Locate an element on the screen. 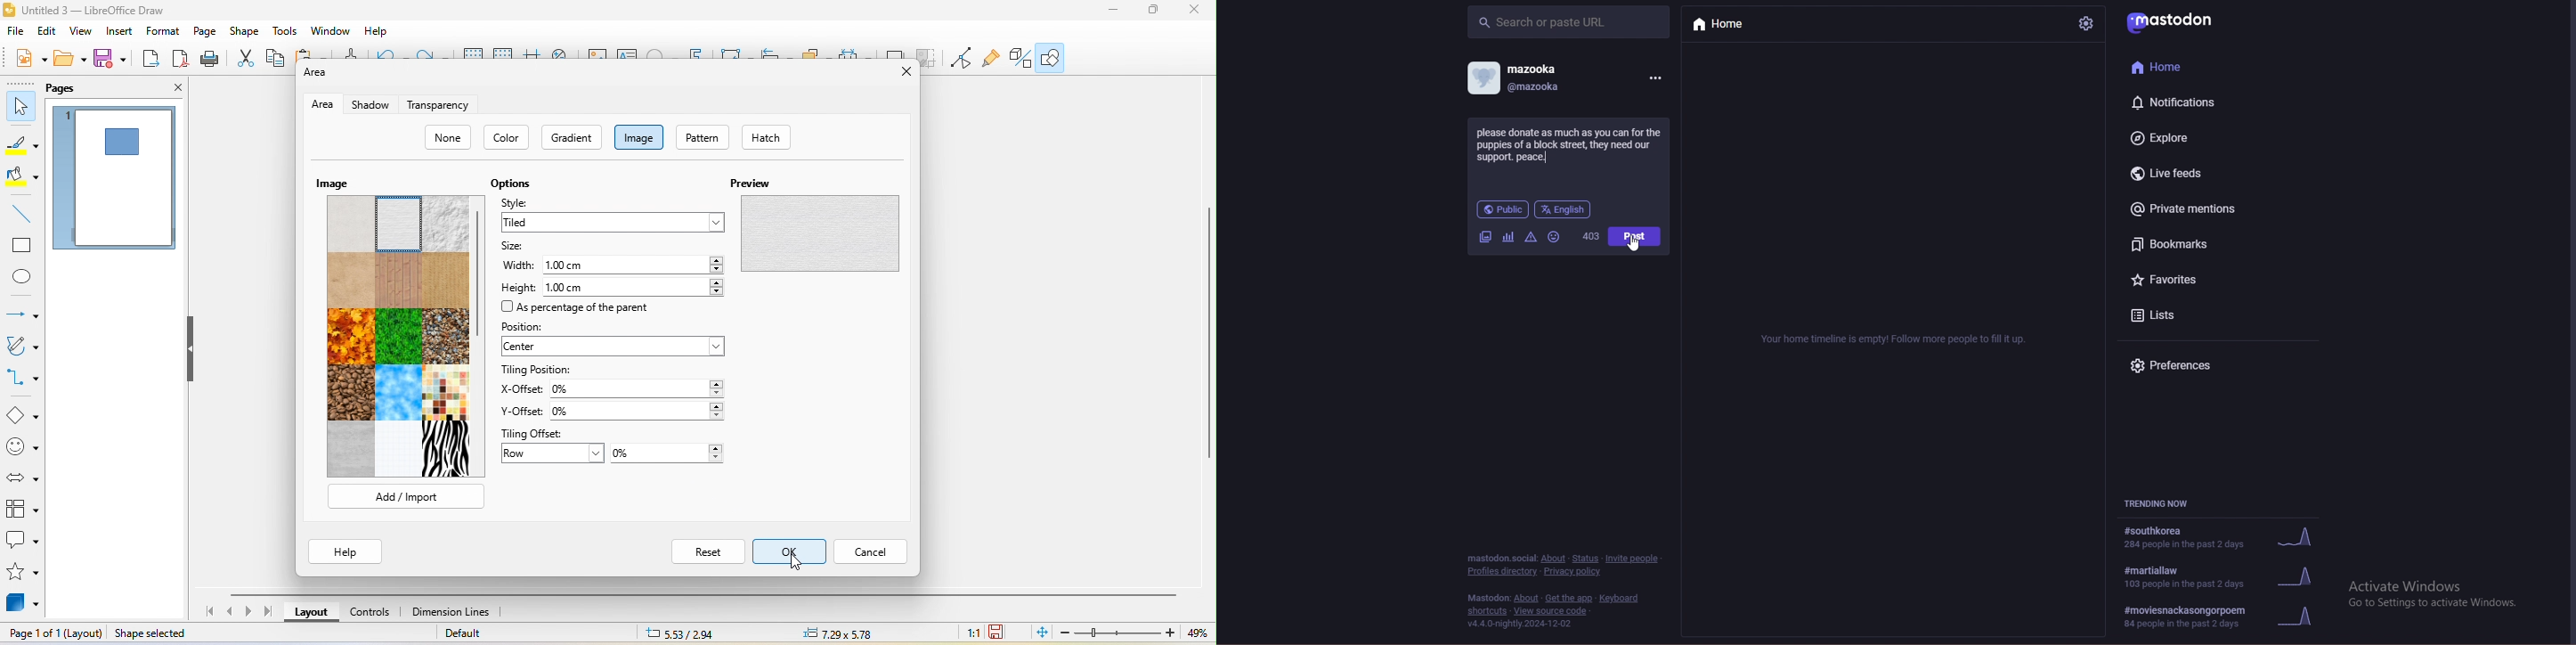  print is located at coordinates (214, 61).